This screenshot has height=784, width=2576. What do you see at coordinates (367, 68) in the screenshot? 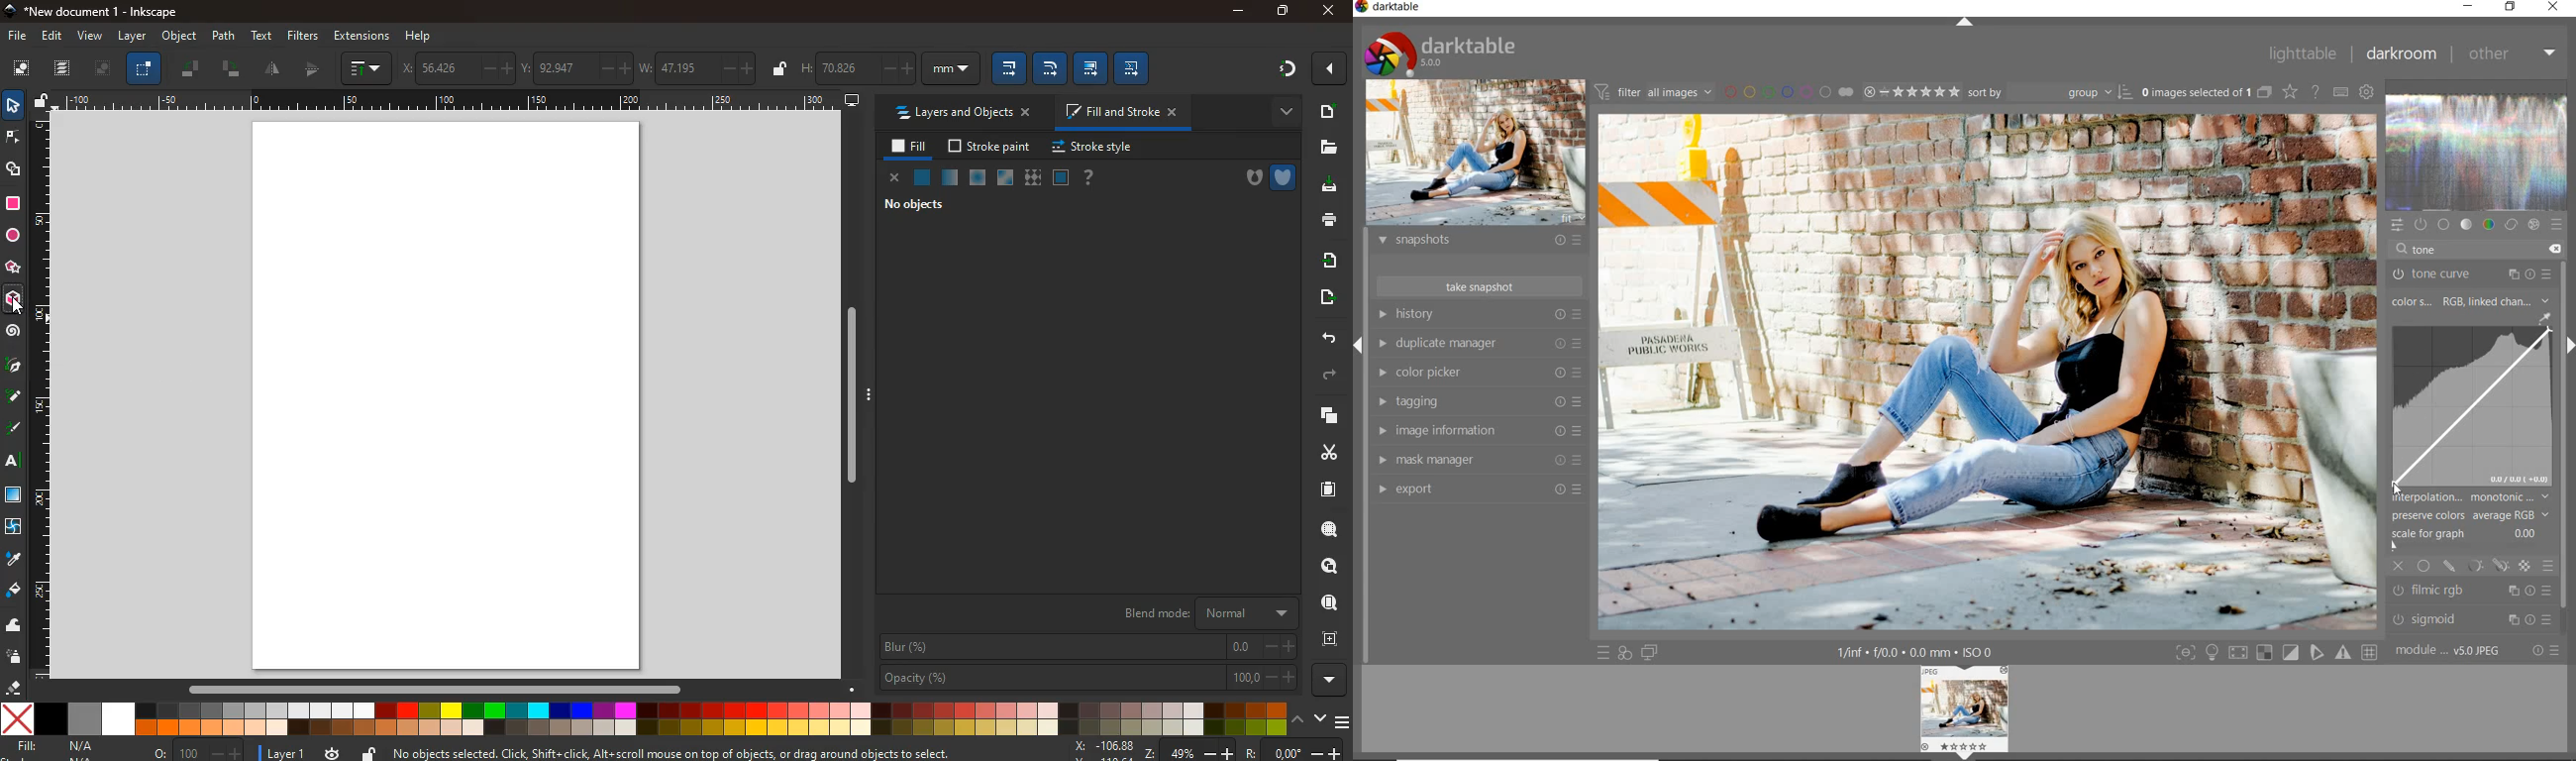
I see `graph` at bounding box center [367, 68].